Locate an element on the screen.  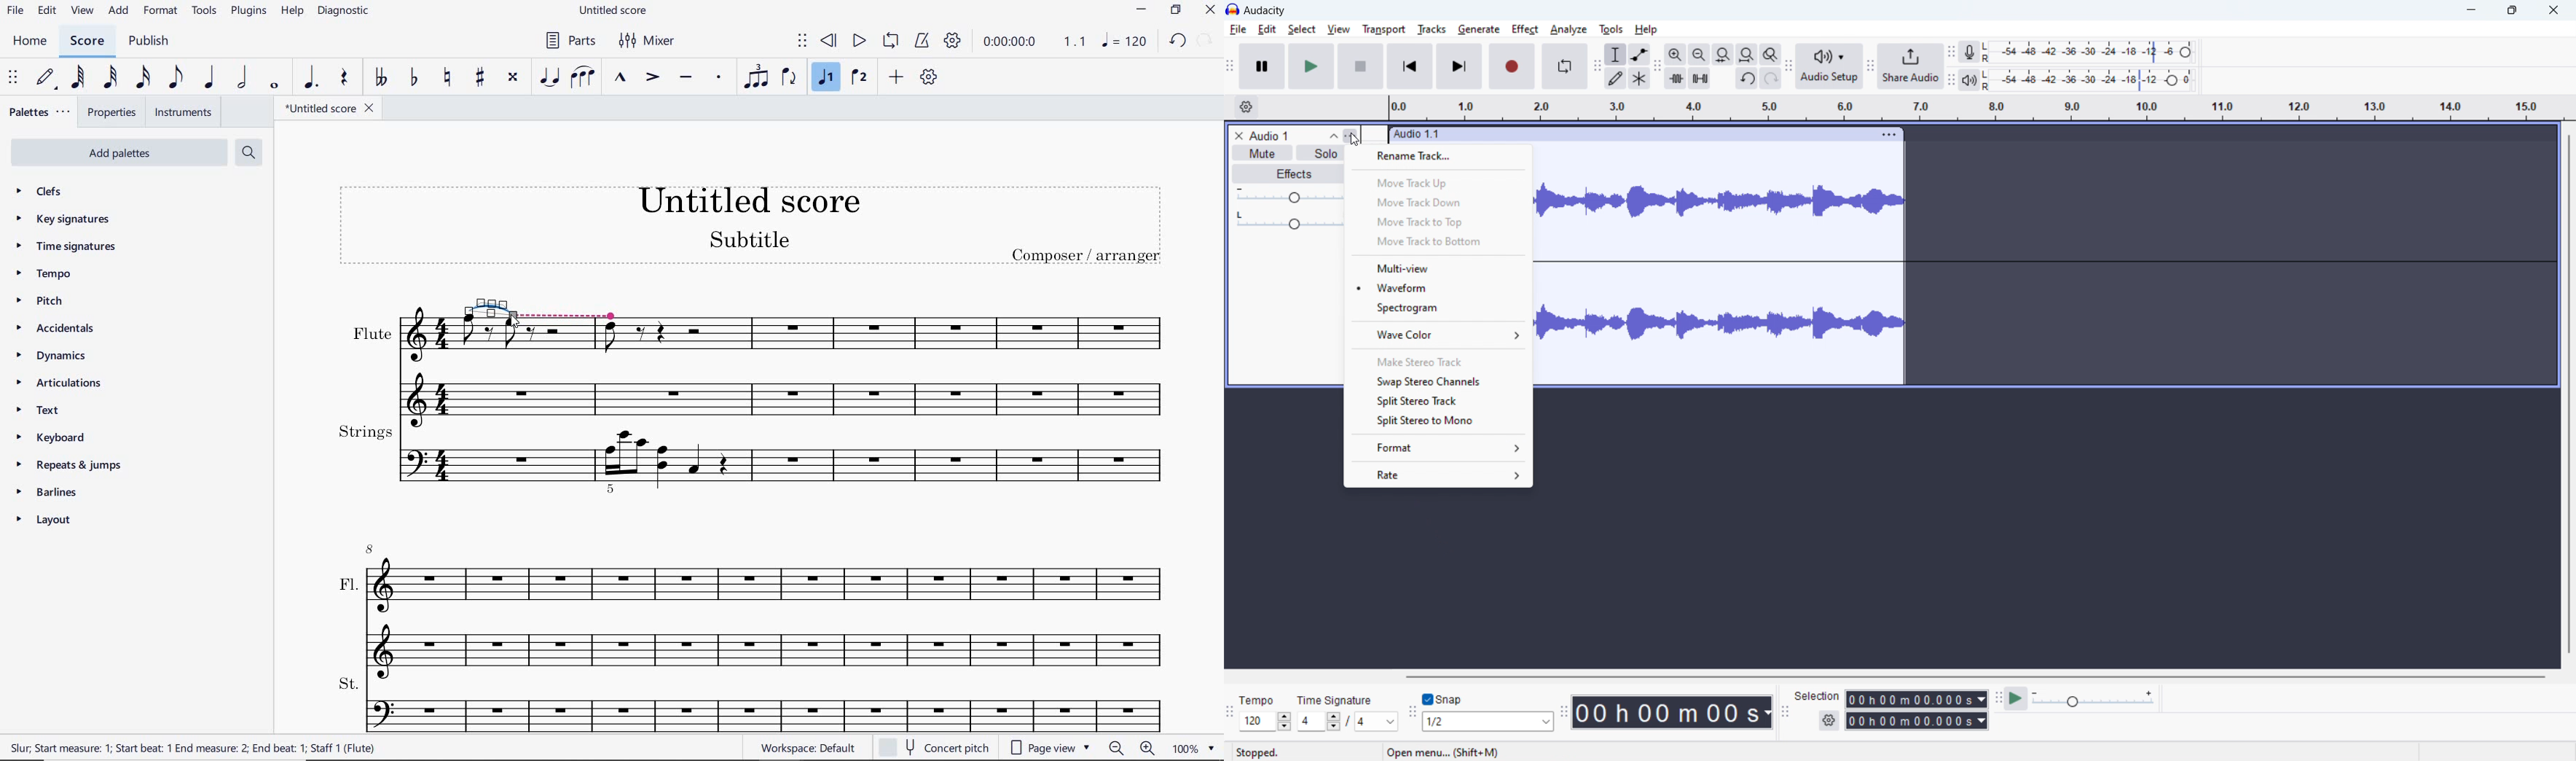
FILE NAME is located at coordinates (327, 107).